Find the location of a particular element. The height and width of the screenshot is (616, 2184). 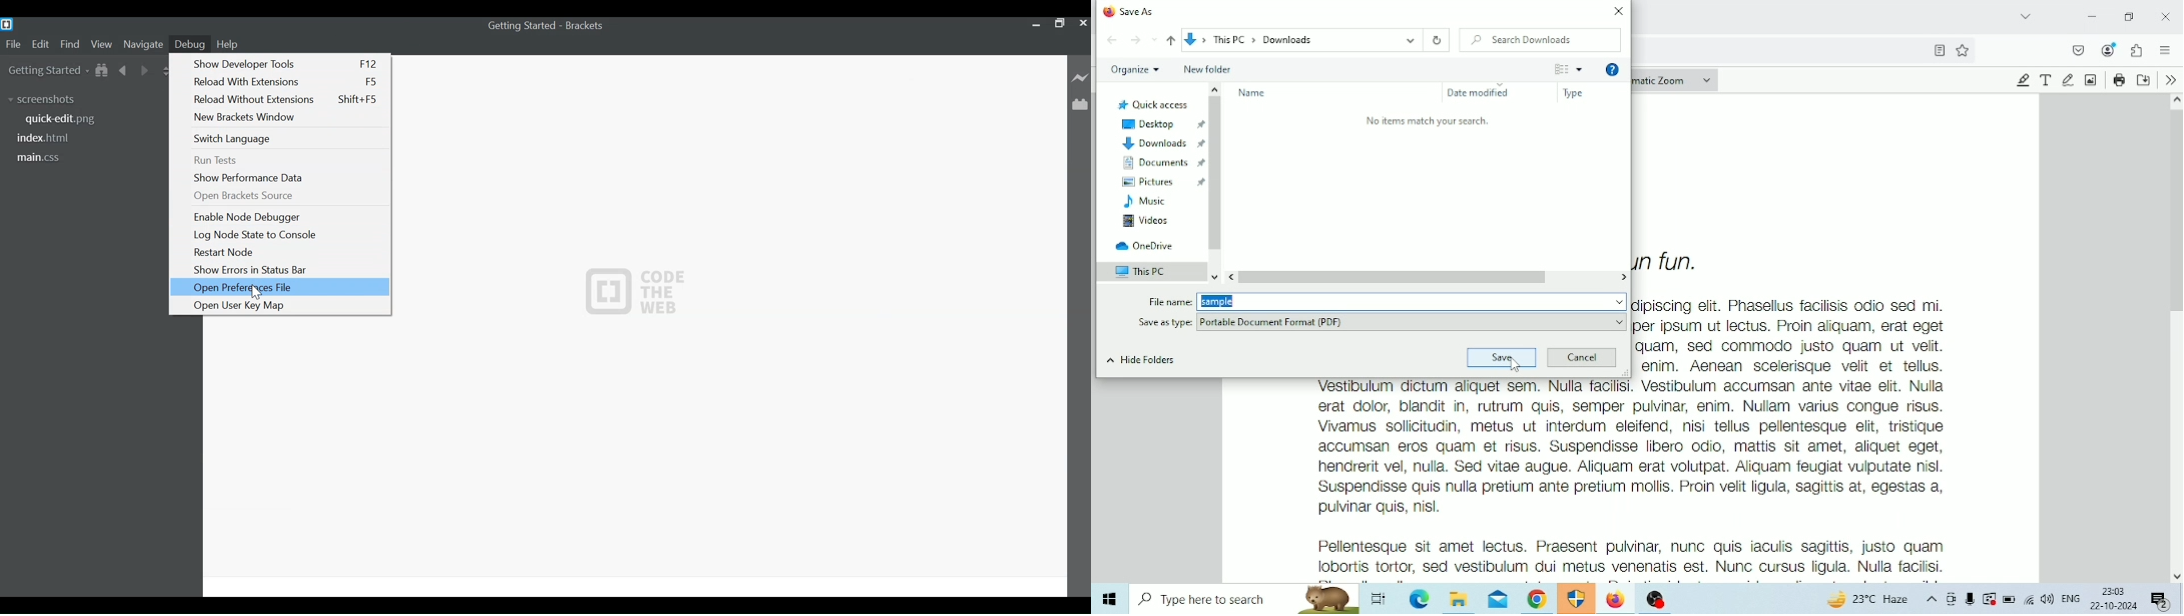

scroll right is located at coordinates (1230, 277).